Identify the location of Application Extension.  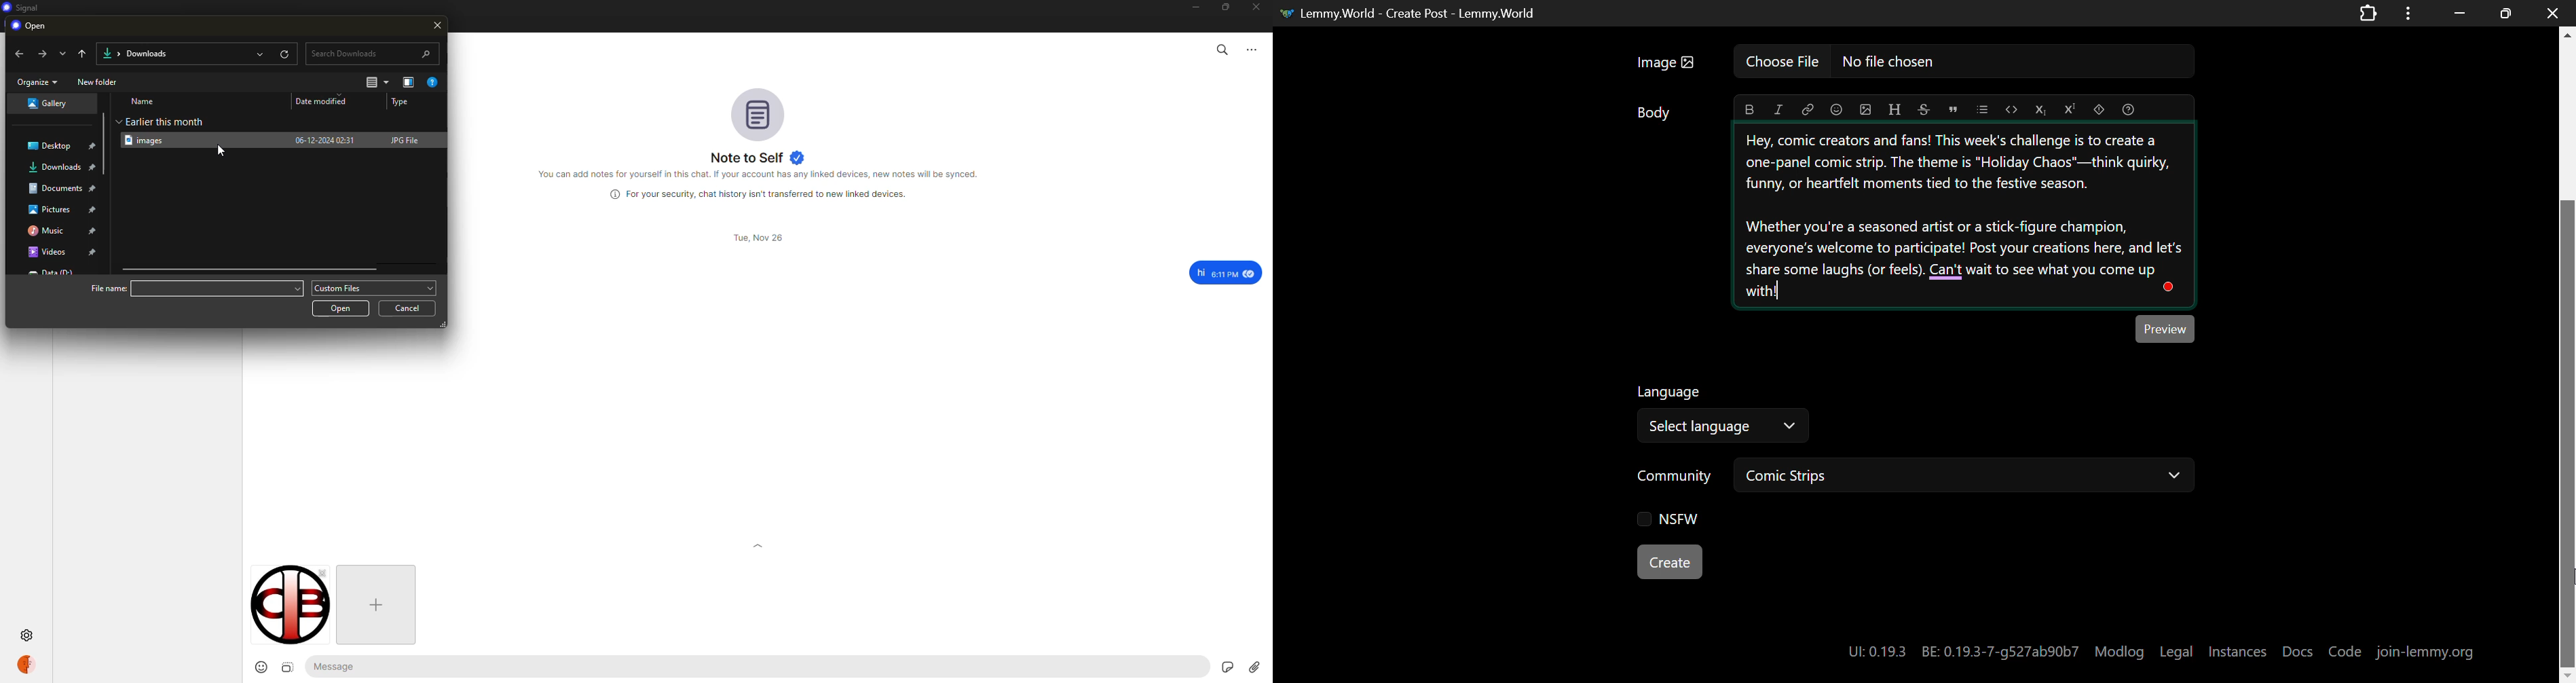
(2371, 12).